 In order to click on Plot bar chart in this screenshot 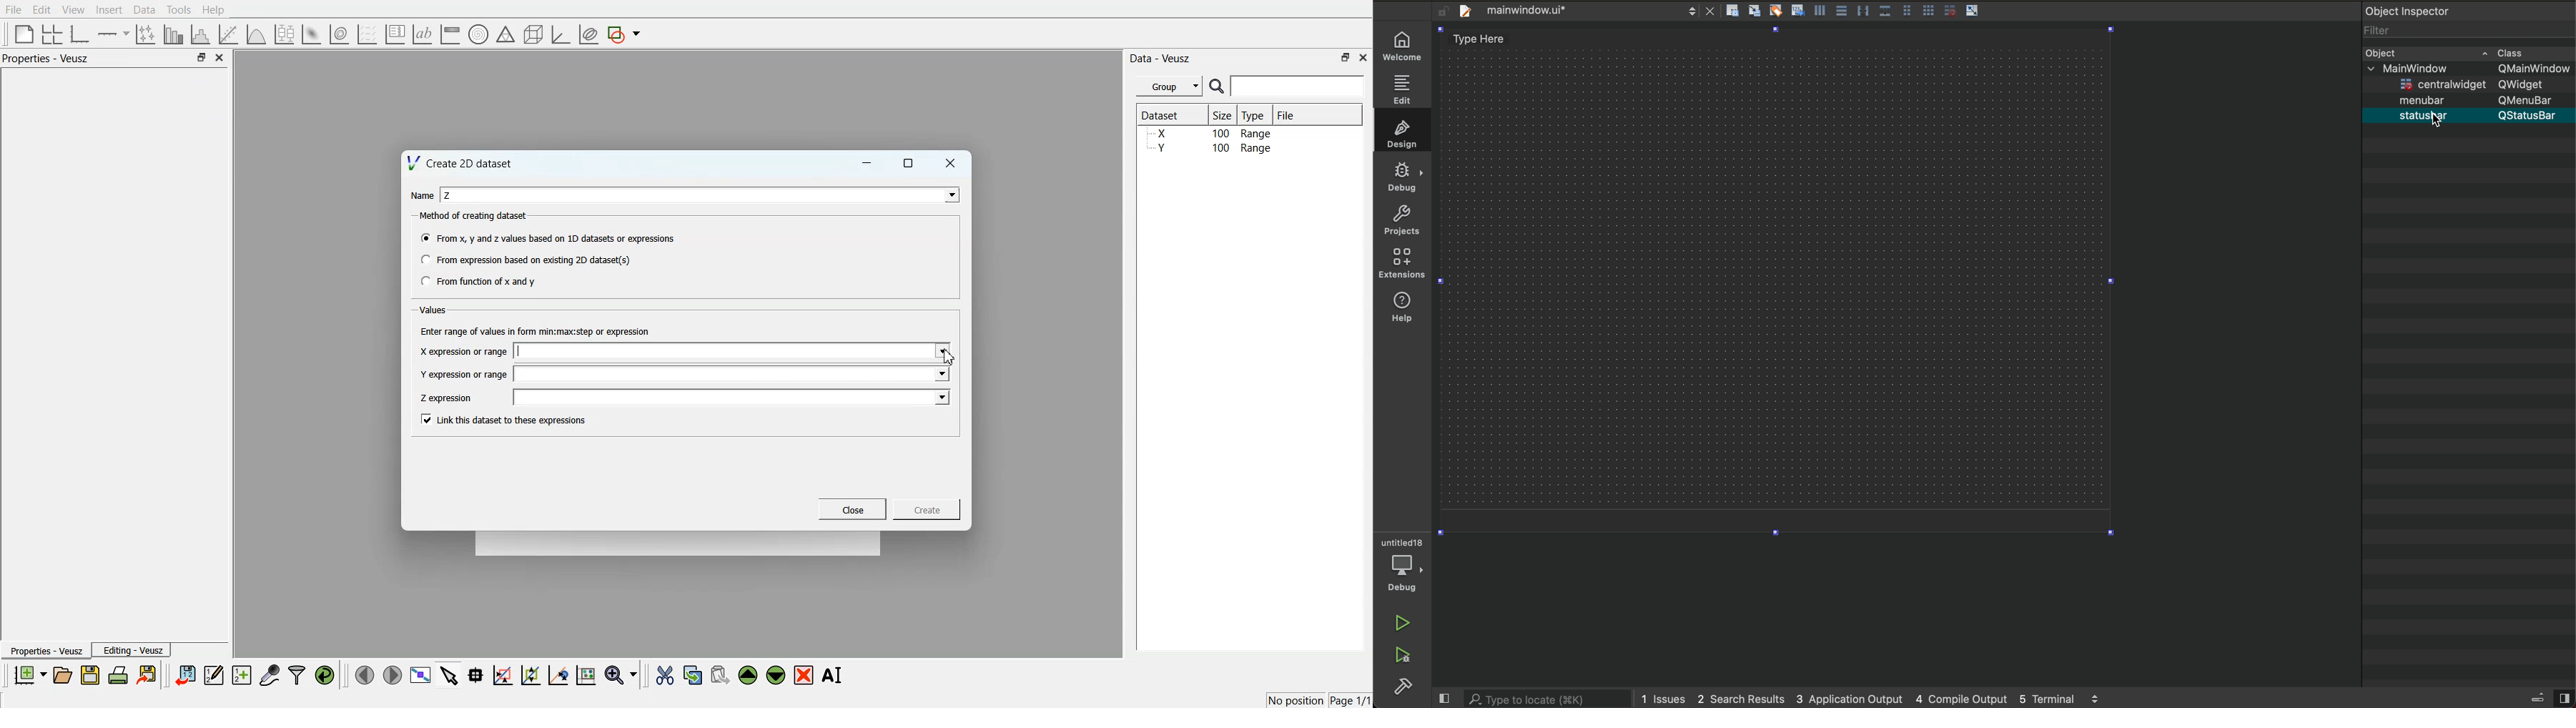, I will do `click(173, 34)`.